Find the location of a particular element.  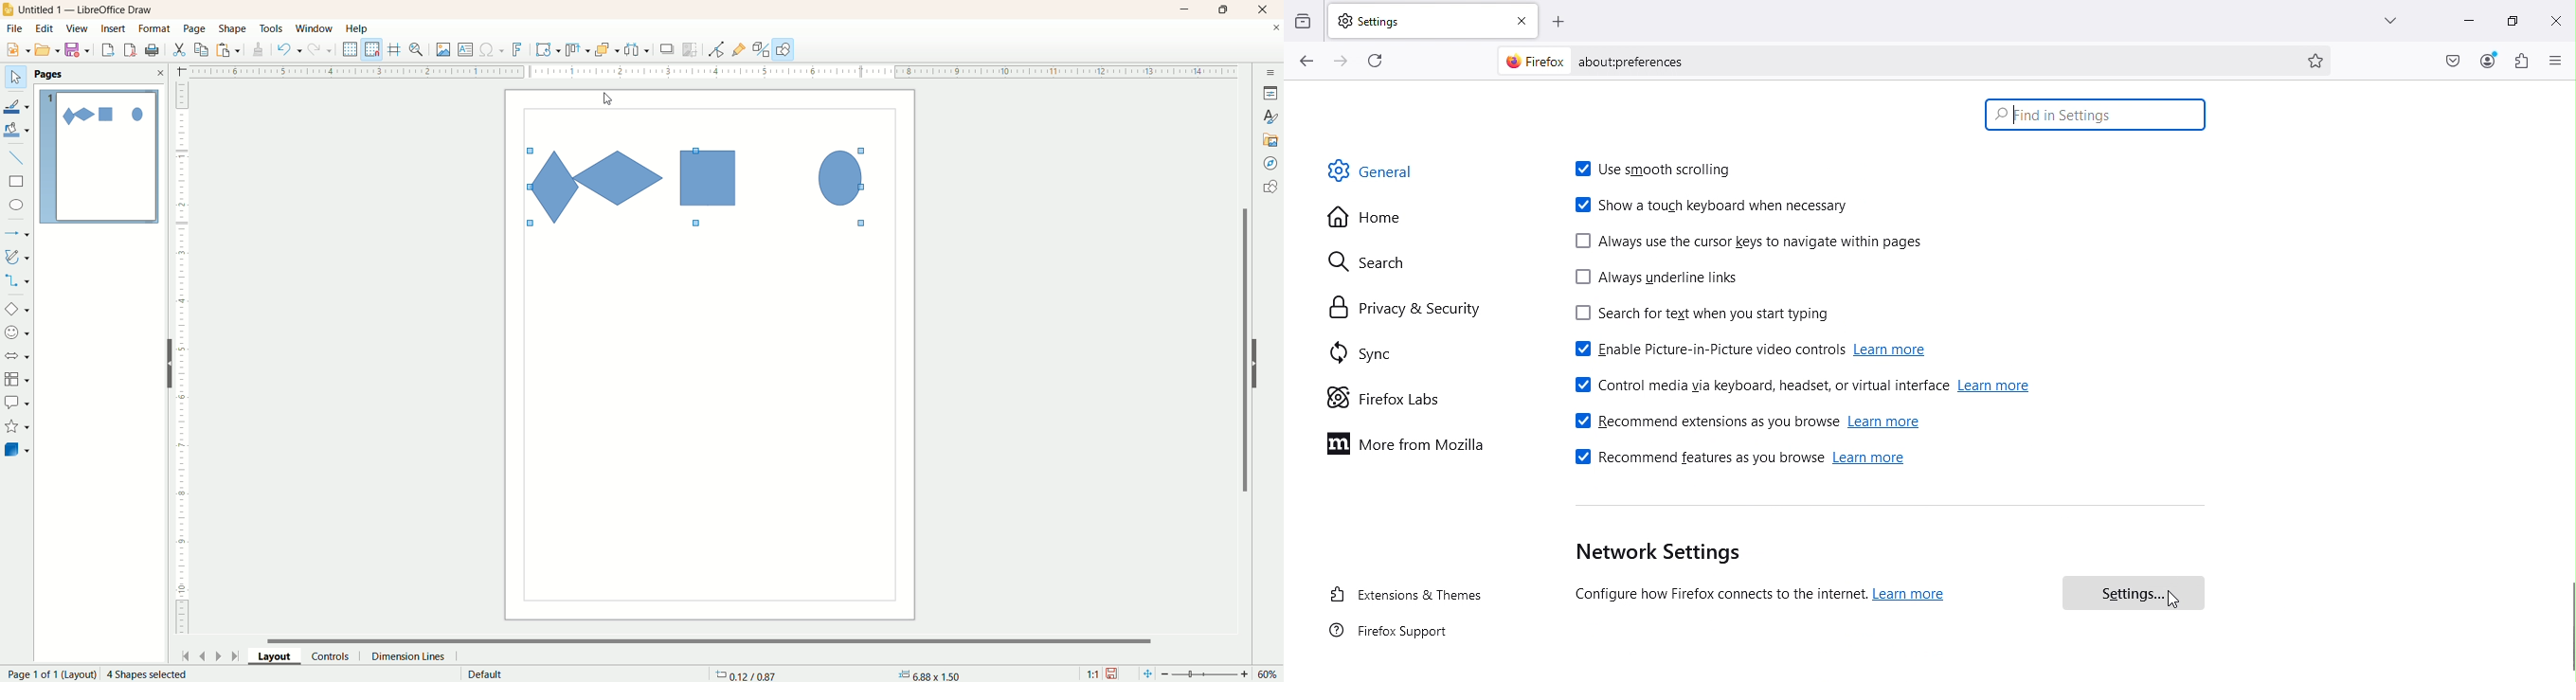

format is located at coordinates (156, 29).